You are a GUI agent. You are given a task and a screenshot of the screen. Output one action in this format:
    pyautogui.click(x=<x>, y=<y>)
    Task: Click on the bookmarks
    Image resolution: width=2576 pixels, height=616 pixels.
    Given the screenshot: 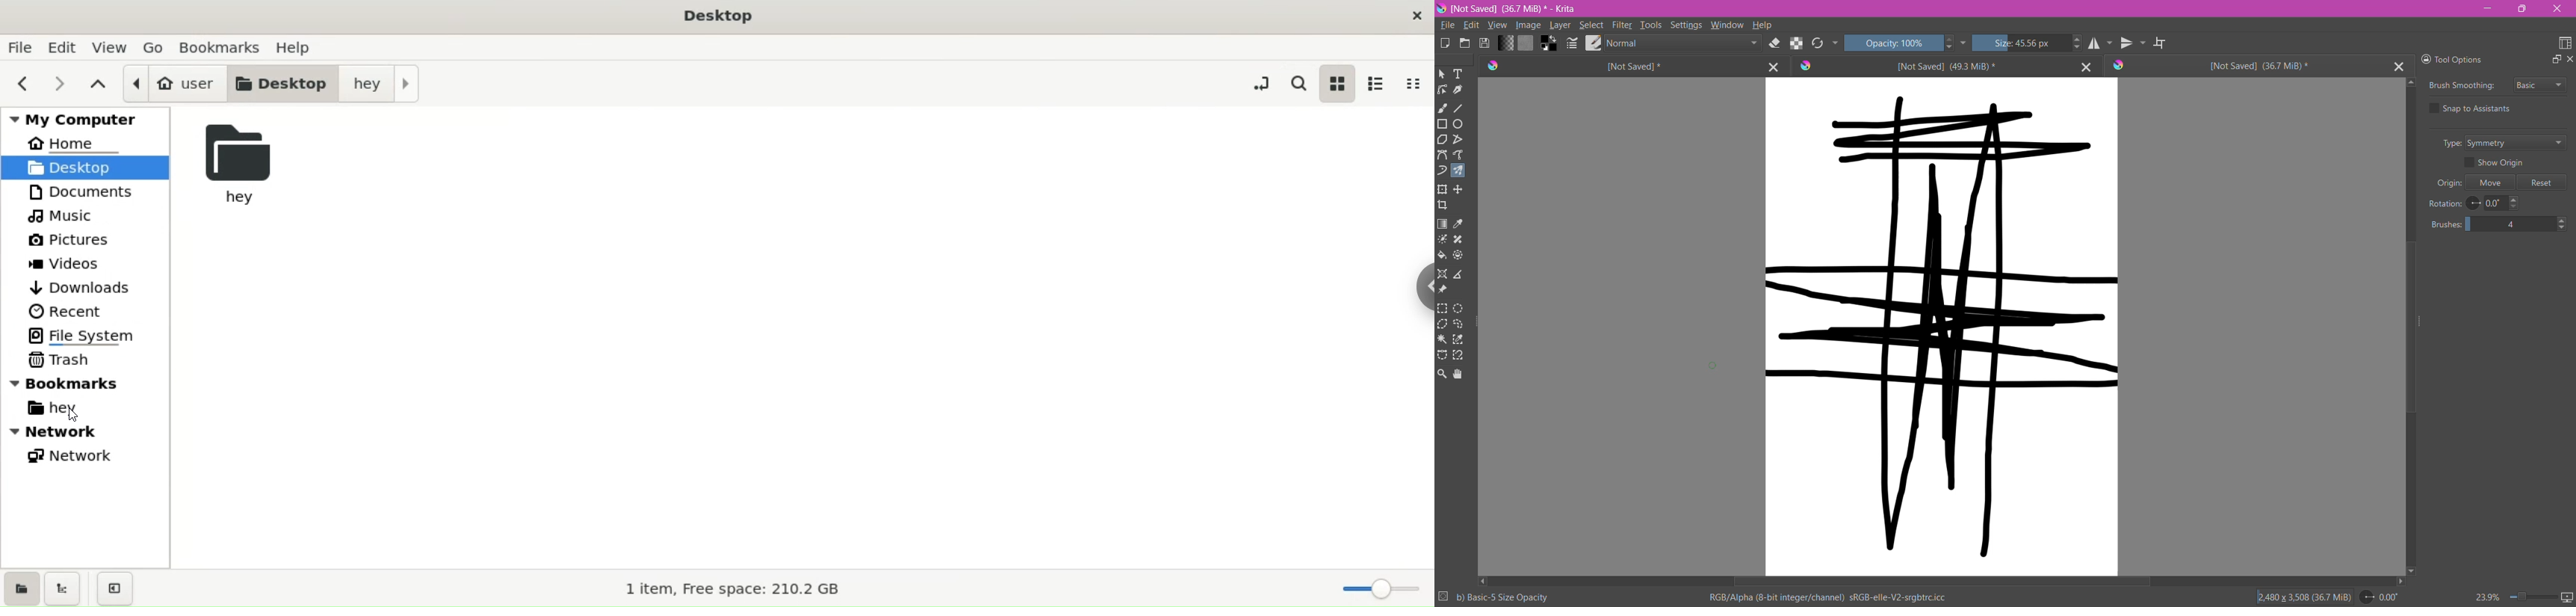 What is the action you would take?
    pyautogui.click(x=218, y=47)
    